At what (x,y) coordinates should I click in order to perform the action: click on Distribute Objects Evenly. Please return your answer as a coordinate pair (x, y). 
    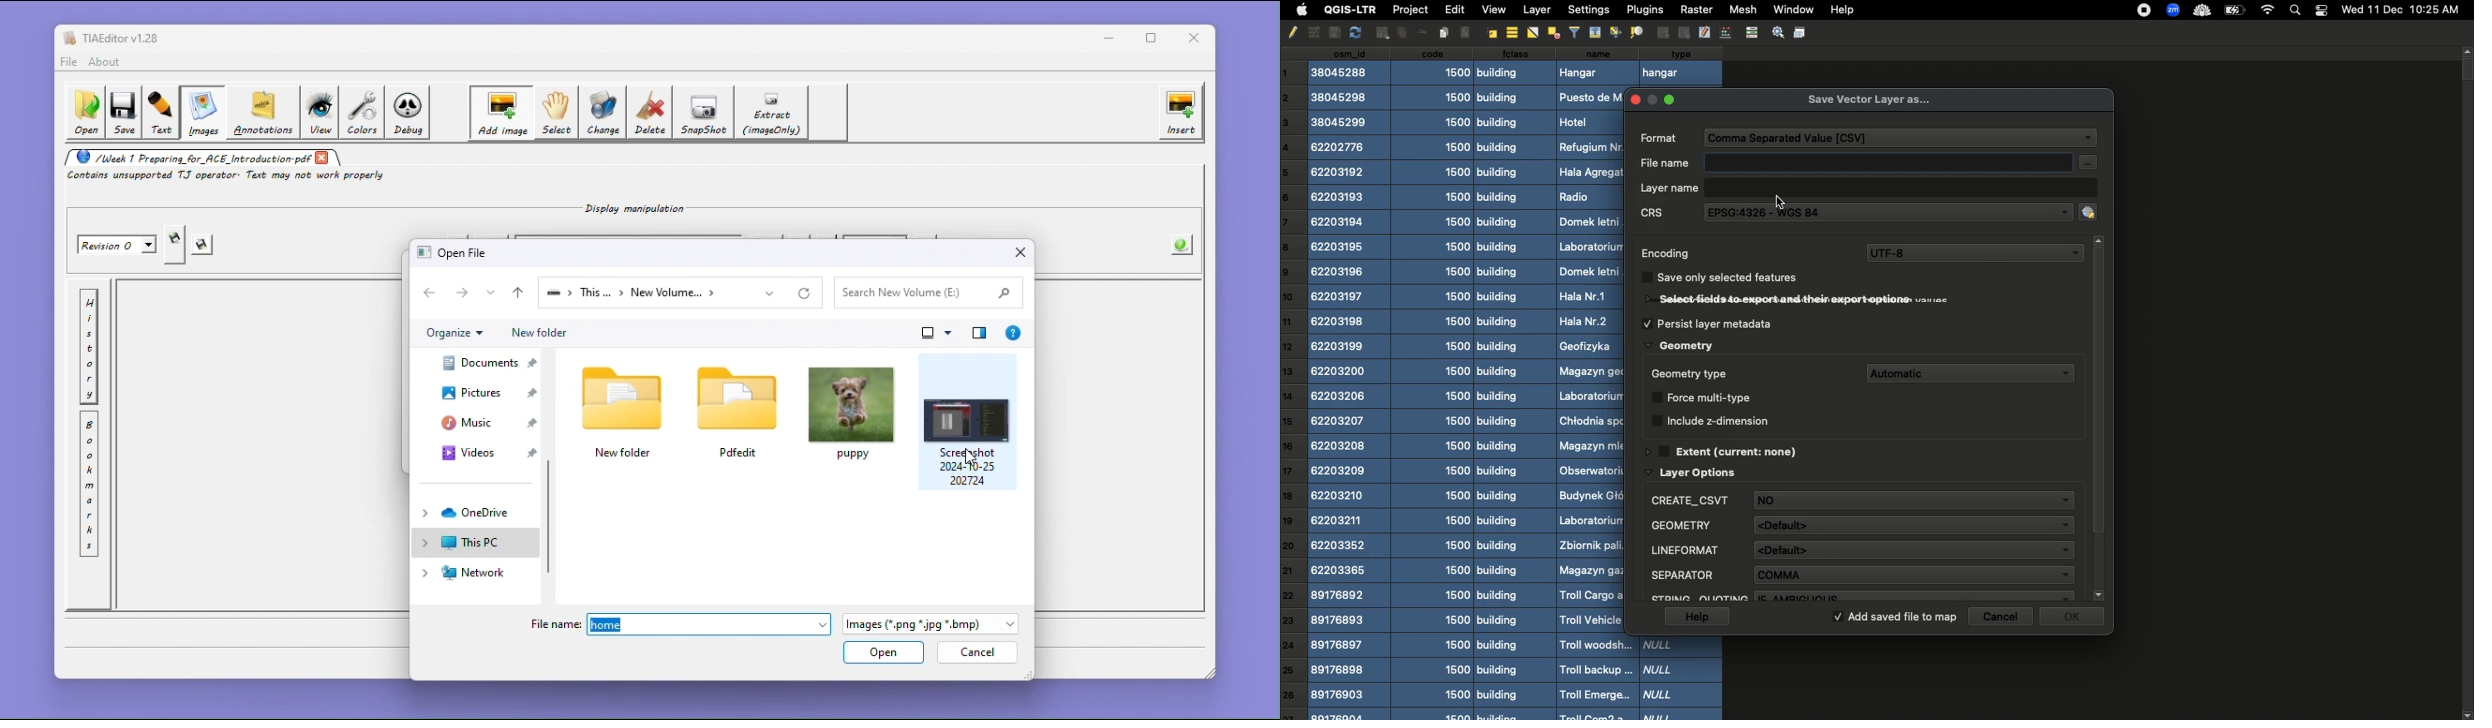
    Looking at the image, I should click on (1552, 32).